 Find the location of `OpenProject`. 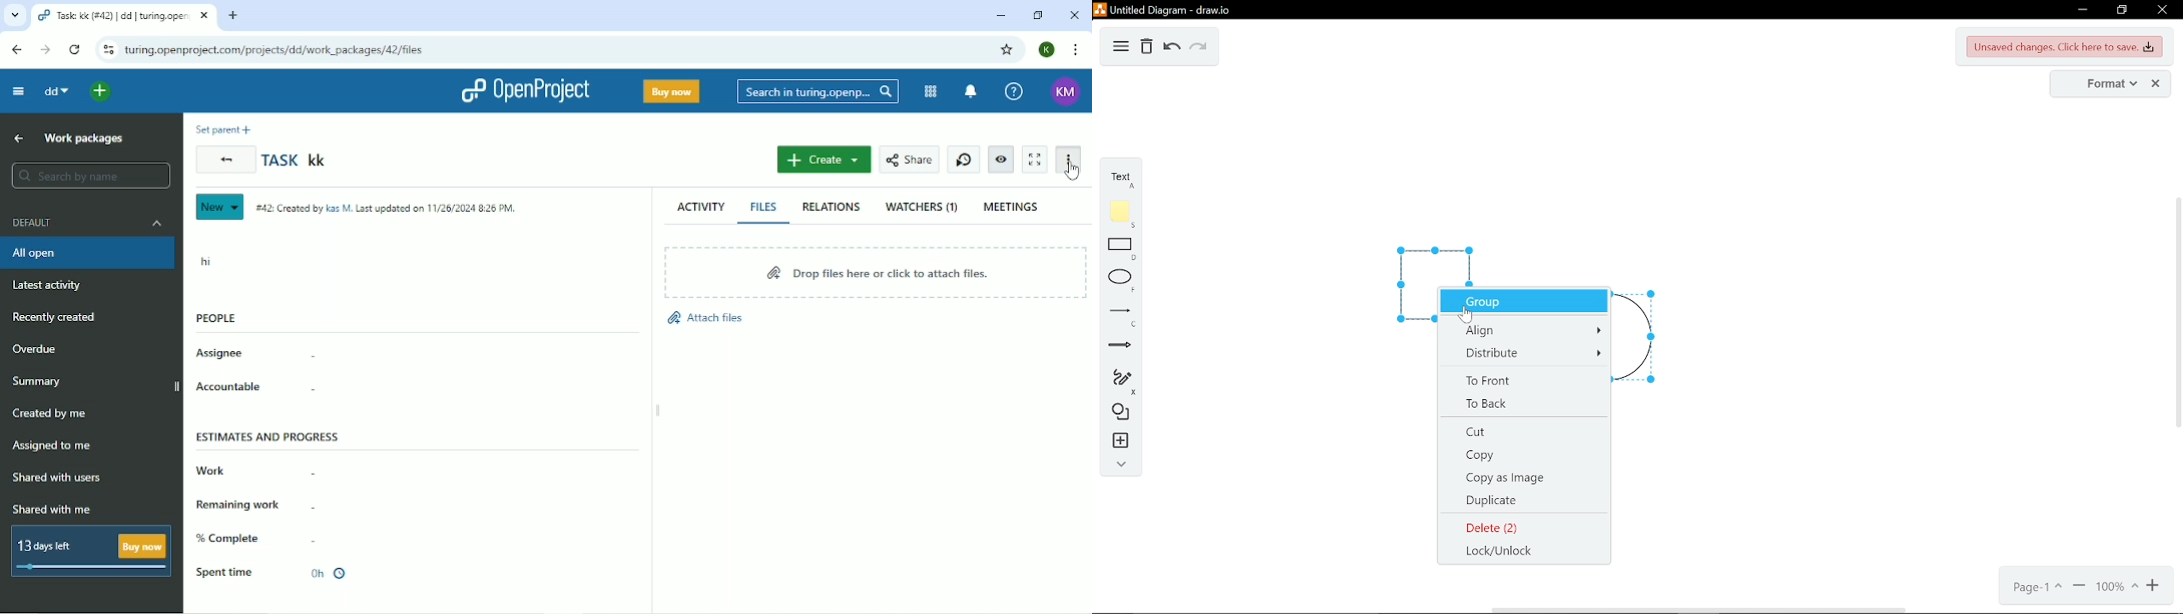

OpenProject is located at coordinates (524, 91).